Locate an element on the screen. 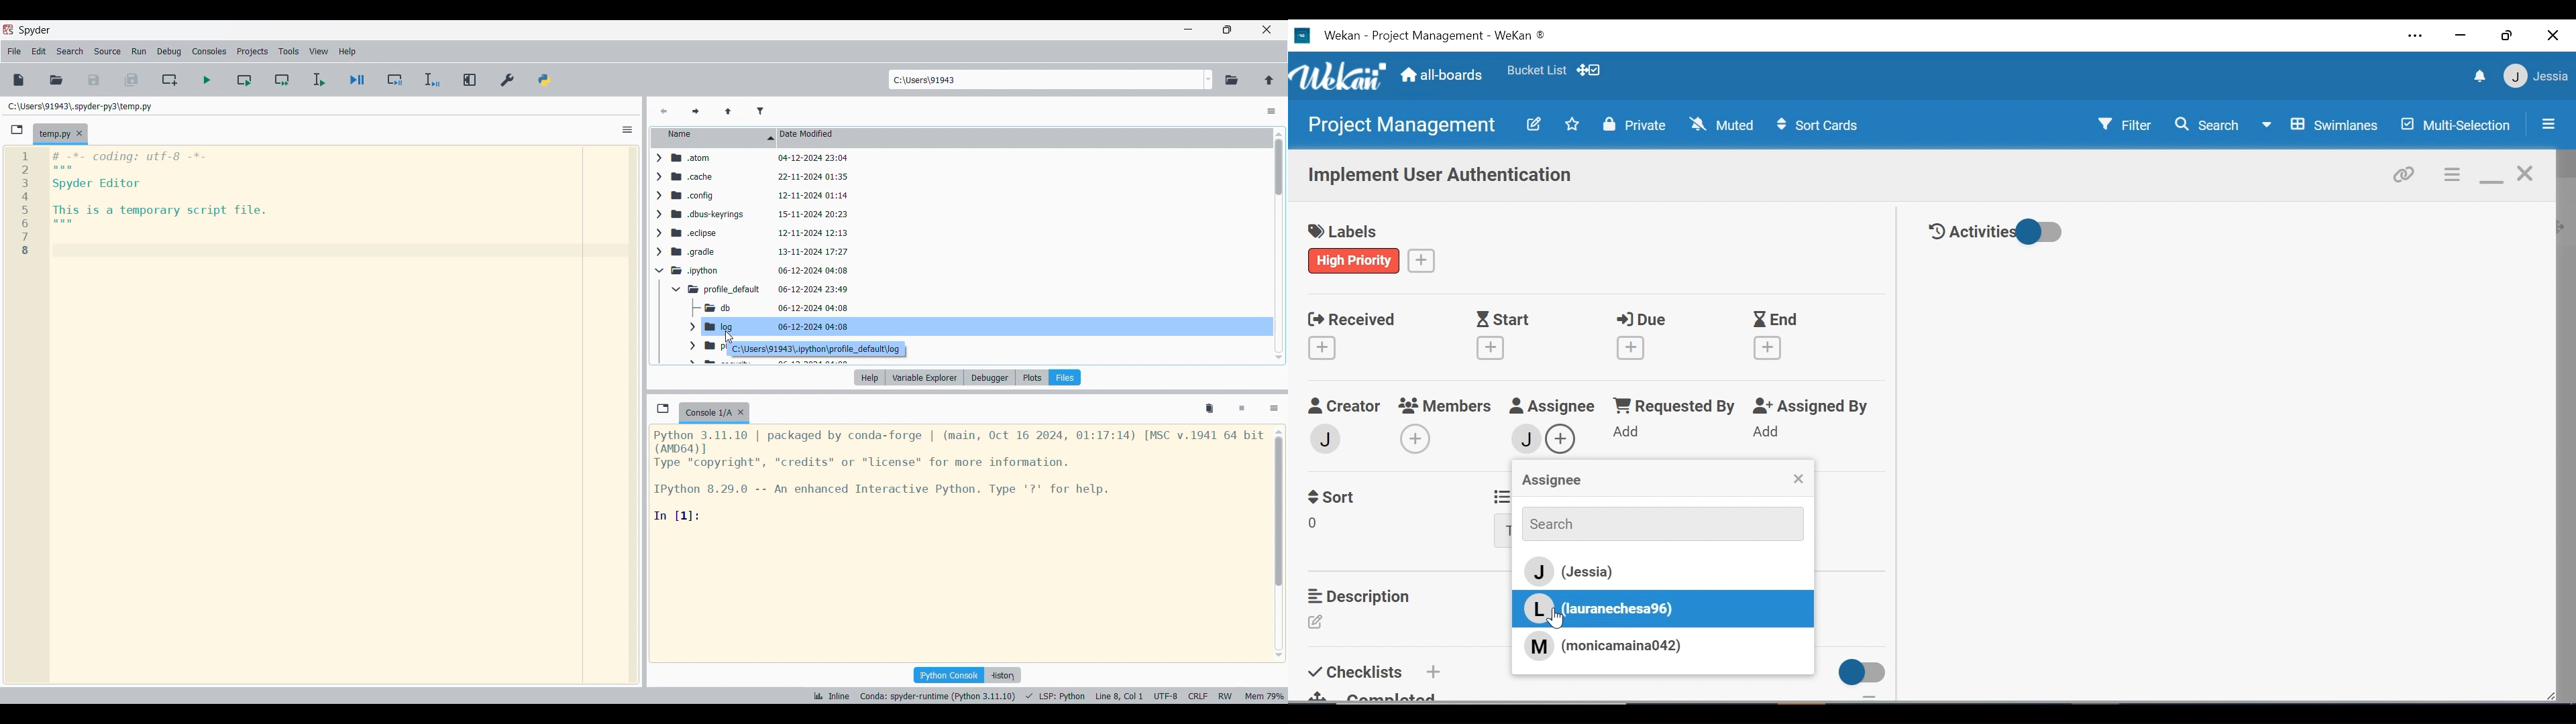 The width and height of the screenshot is (2576, 728). Search menu is located at coordinates (70, 52).